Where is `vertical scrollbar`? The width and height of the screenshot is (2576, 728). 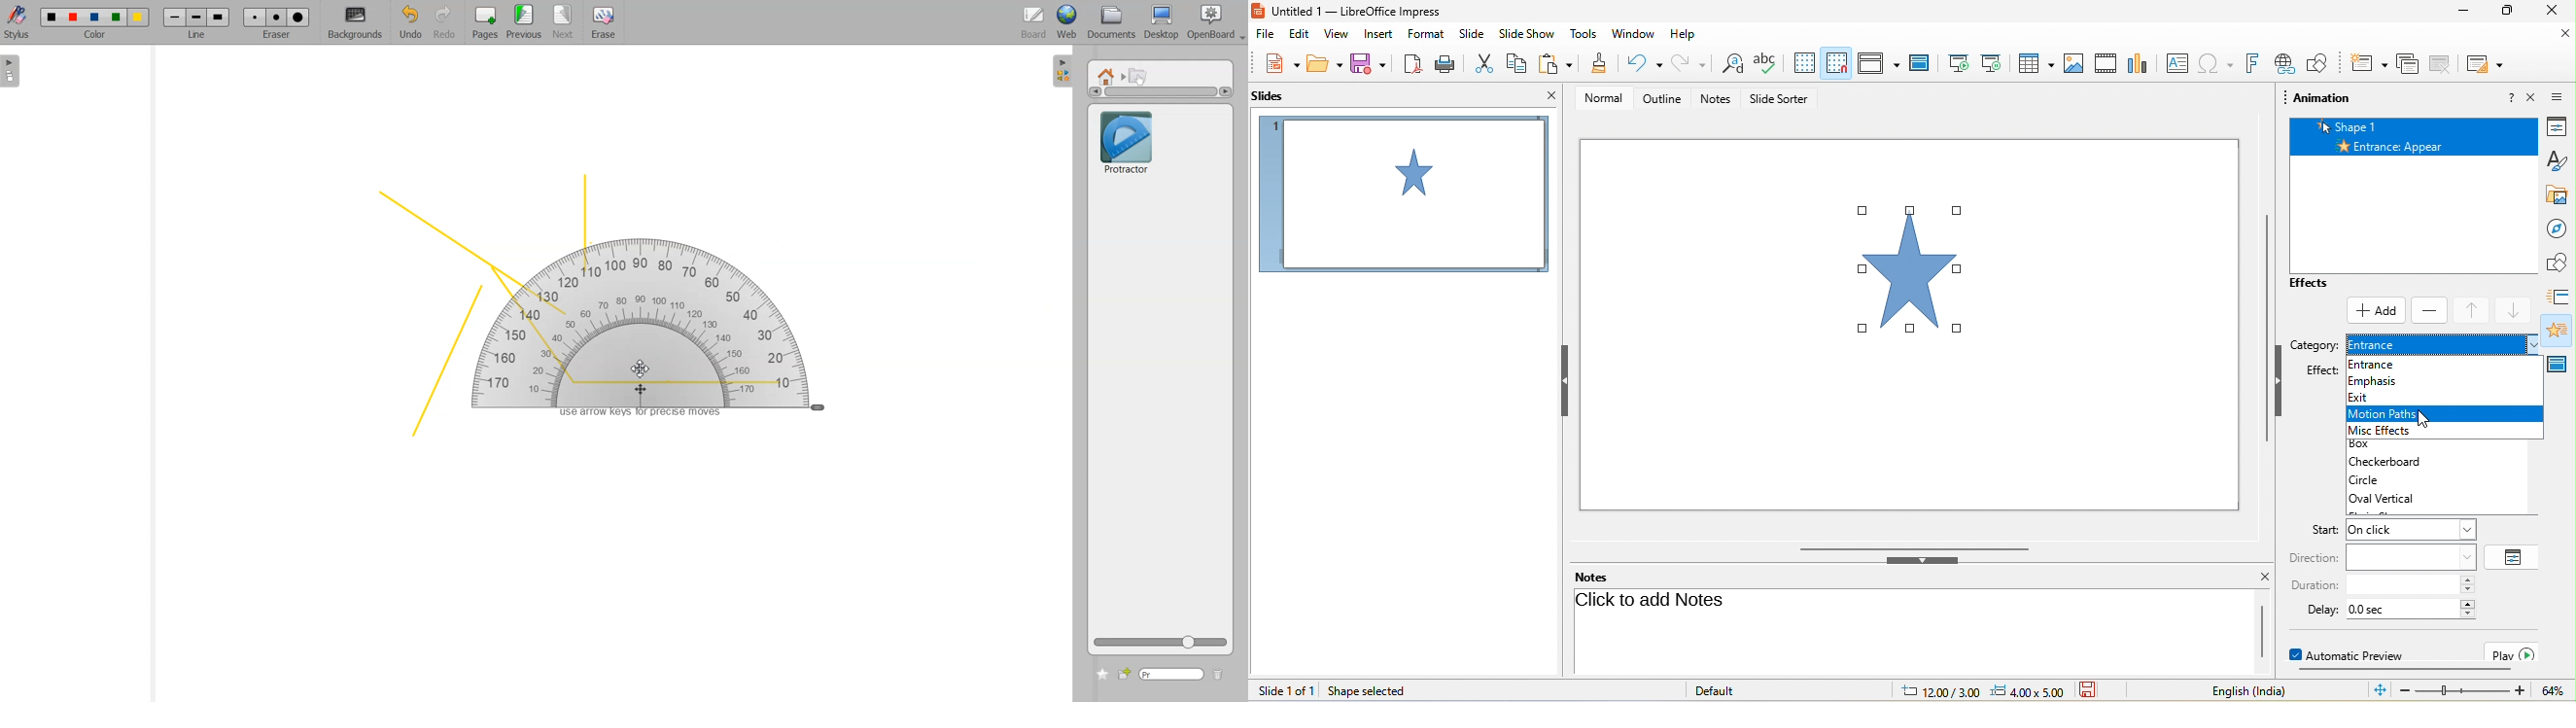
vertical scrollbar is located at coordinates (2261, 322).